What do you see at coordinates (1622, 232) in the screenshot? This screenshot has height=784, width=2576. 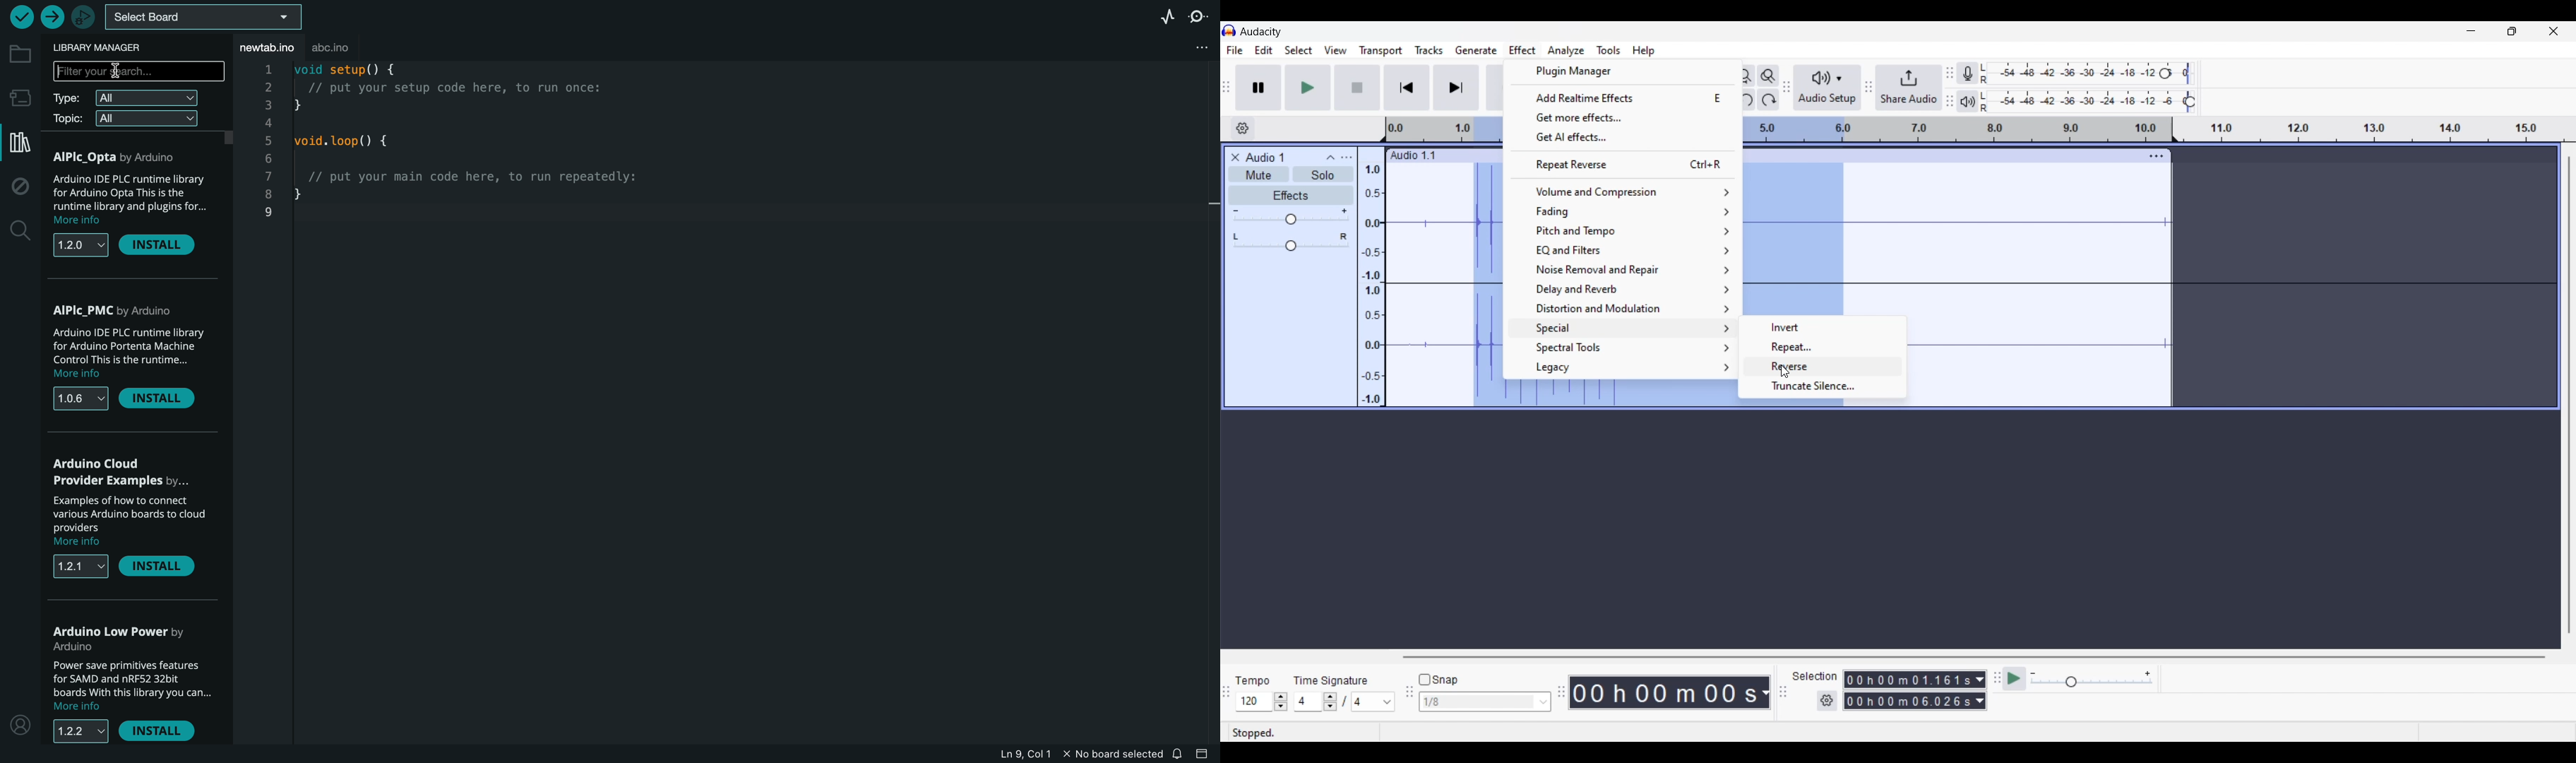 I see `Pitch and tempo options` at bounding box center [1622, 232].